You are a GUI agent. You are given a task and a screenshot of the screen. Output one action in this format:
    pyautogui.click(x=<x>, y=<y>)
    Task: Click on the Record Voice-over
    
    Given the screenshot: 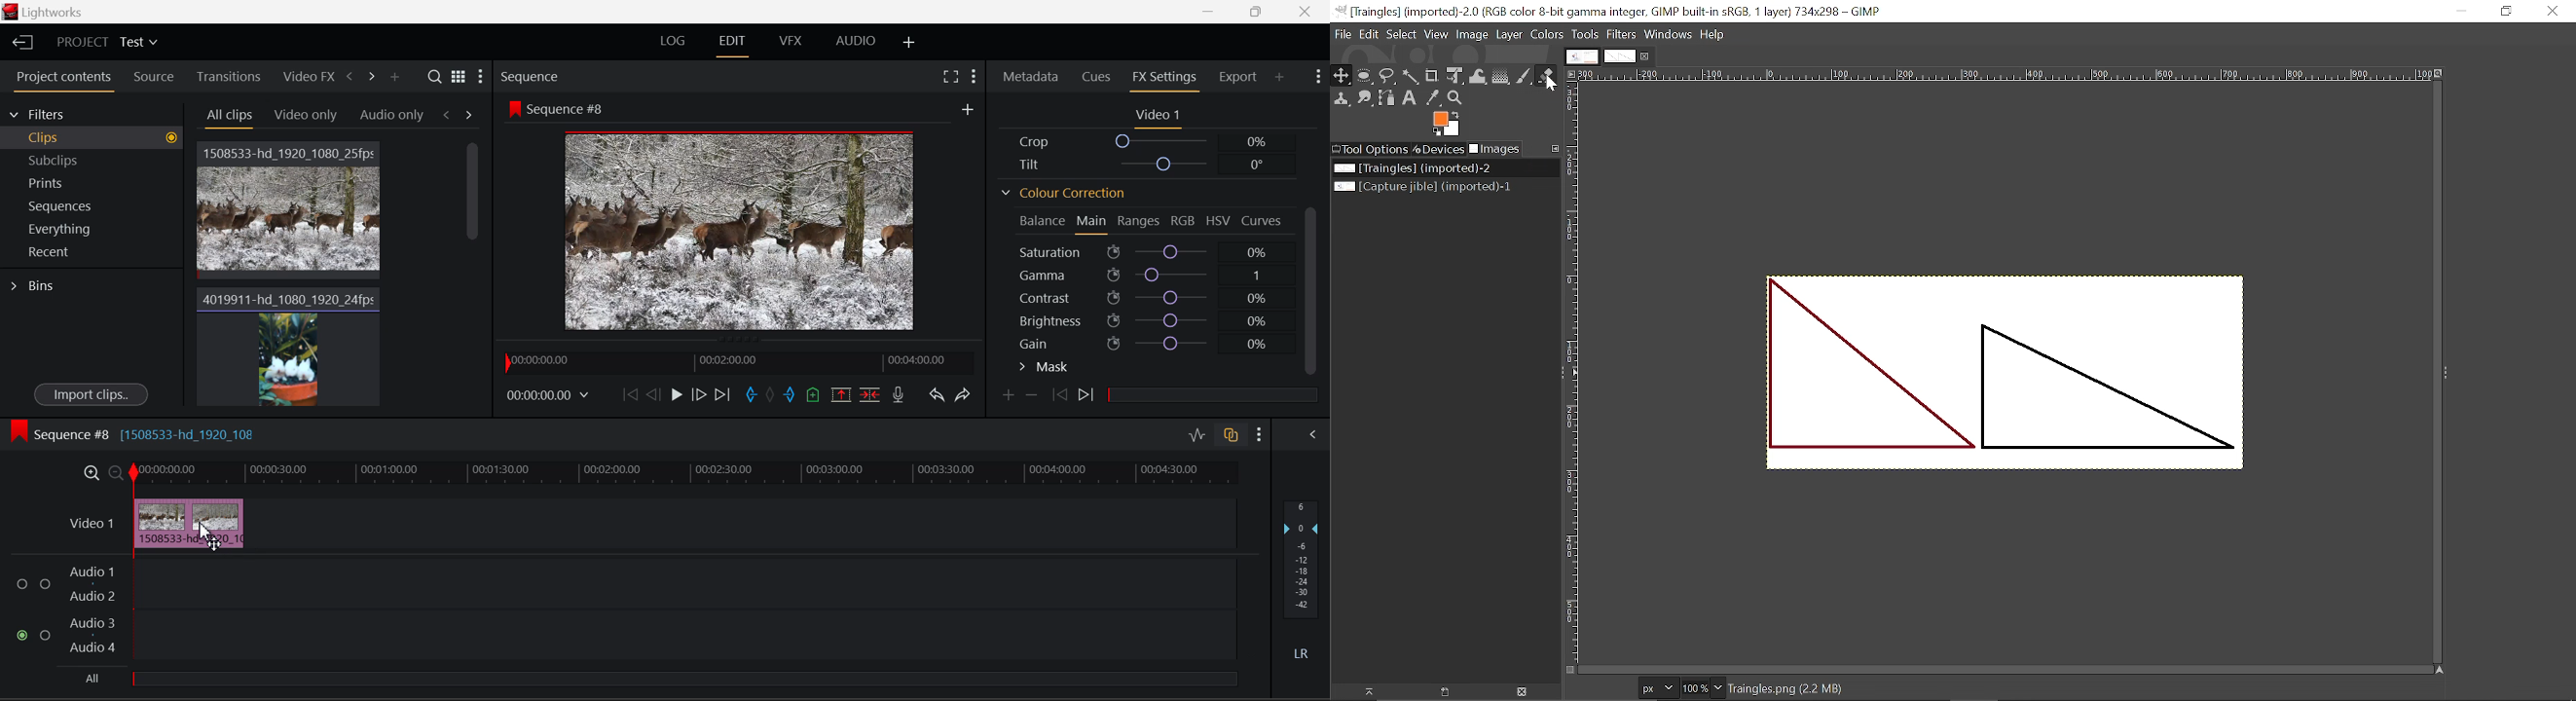 What is the action you would take?
    pyautogui.click(x=898, y=395)
    